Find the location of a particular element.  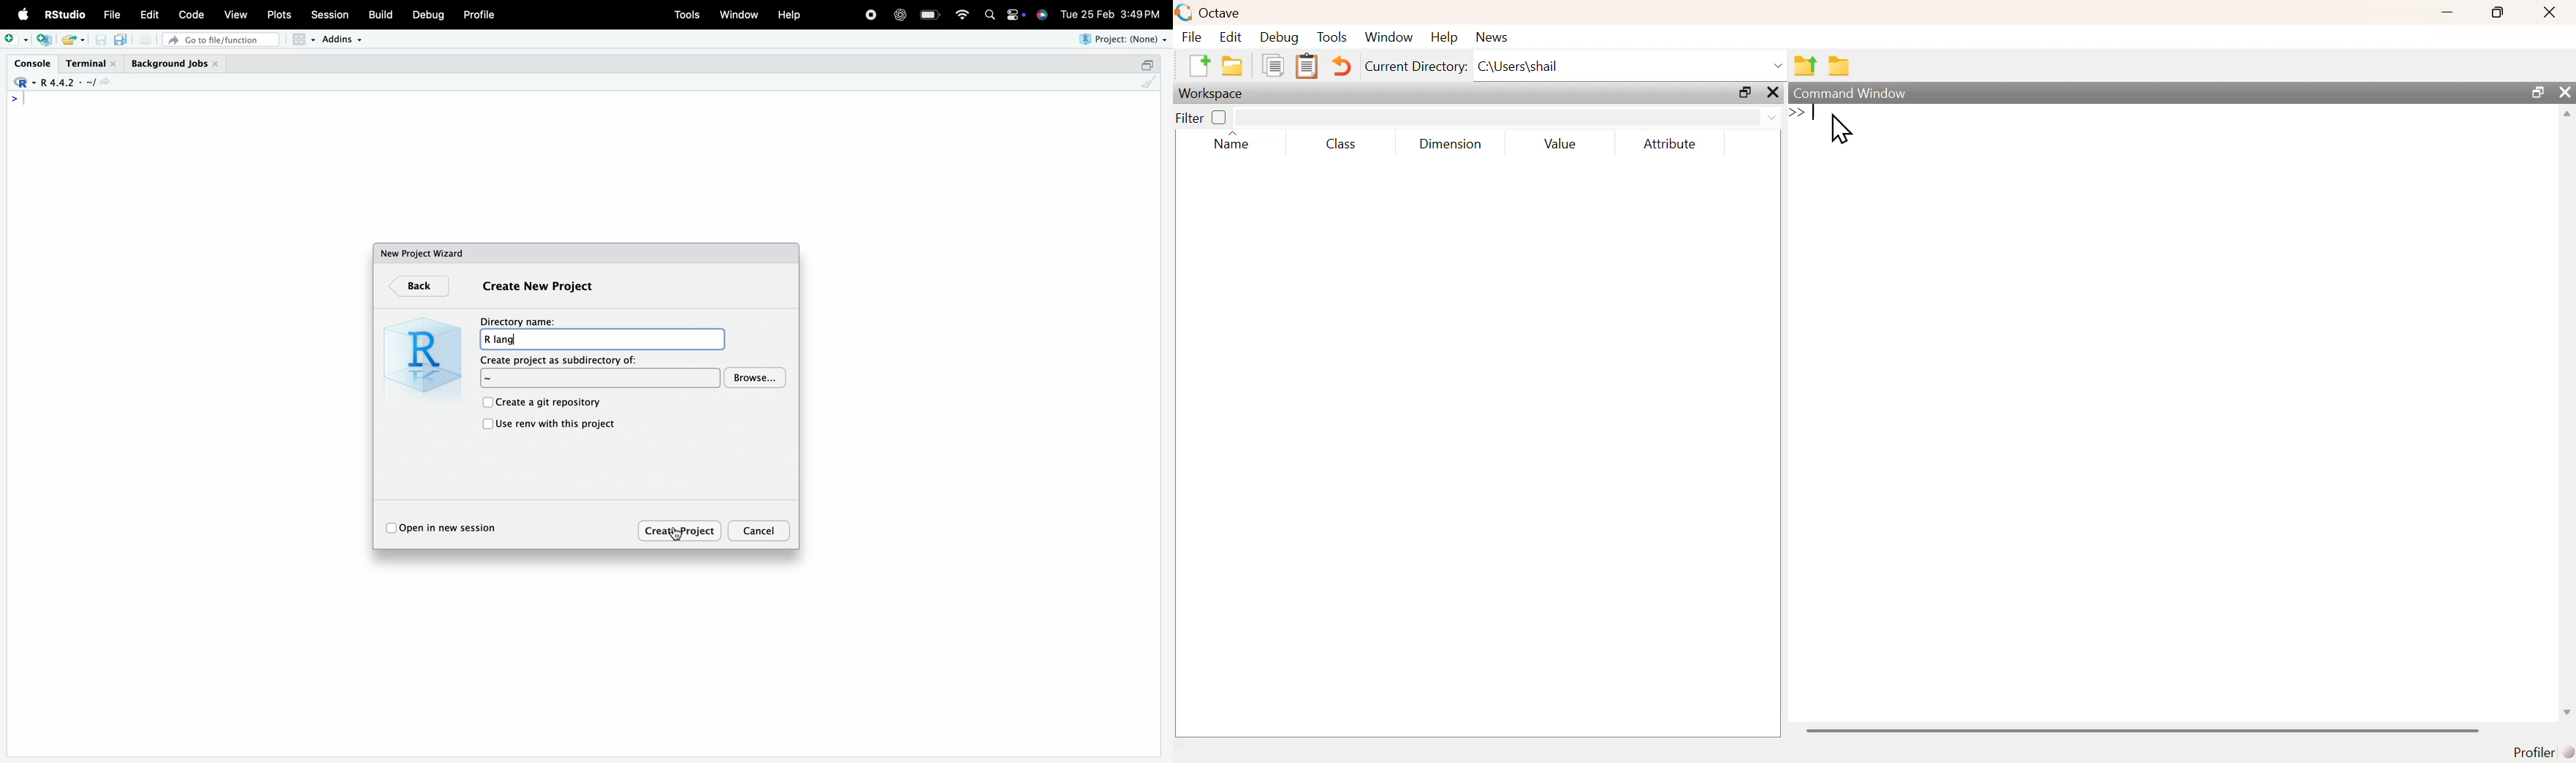

open recent files is located at coordinates (82, 40).